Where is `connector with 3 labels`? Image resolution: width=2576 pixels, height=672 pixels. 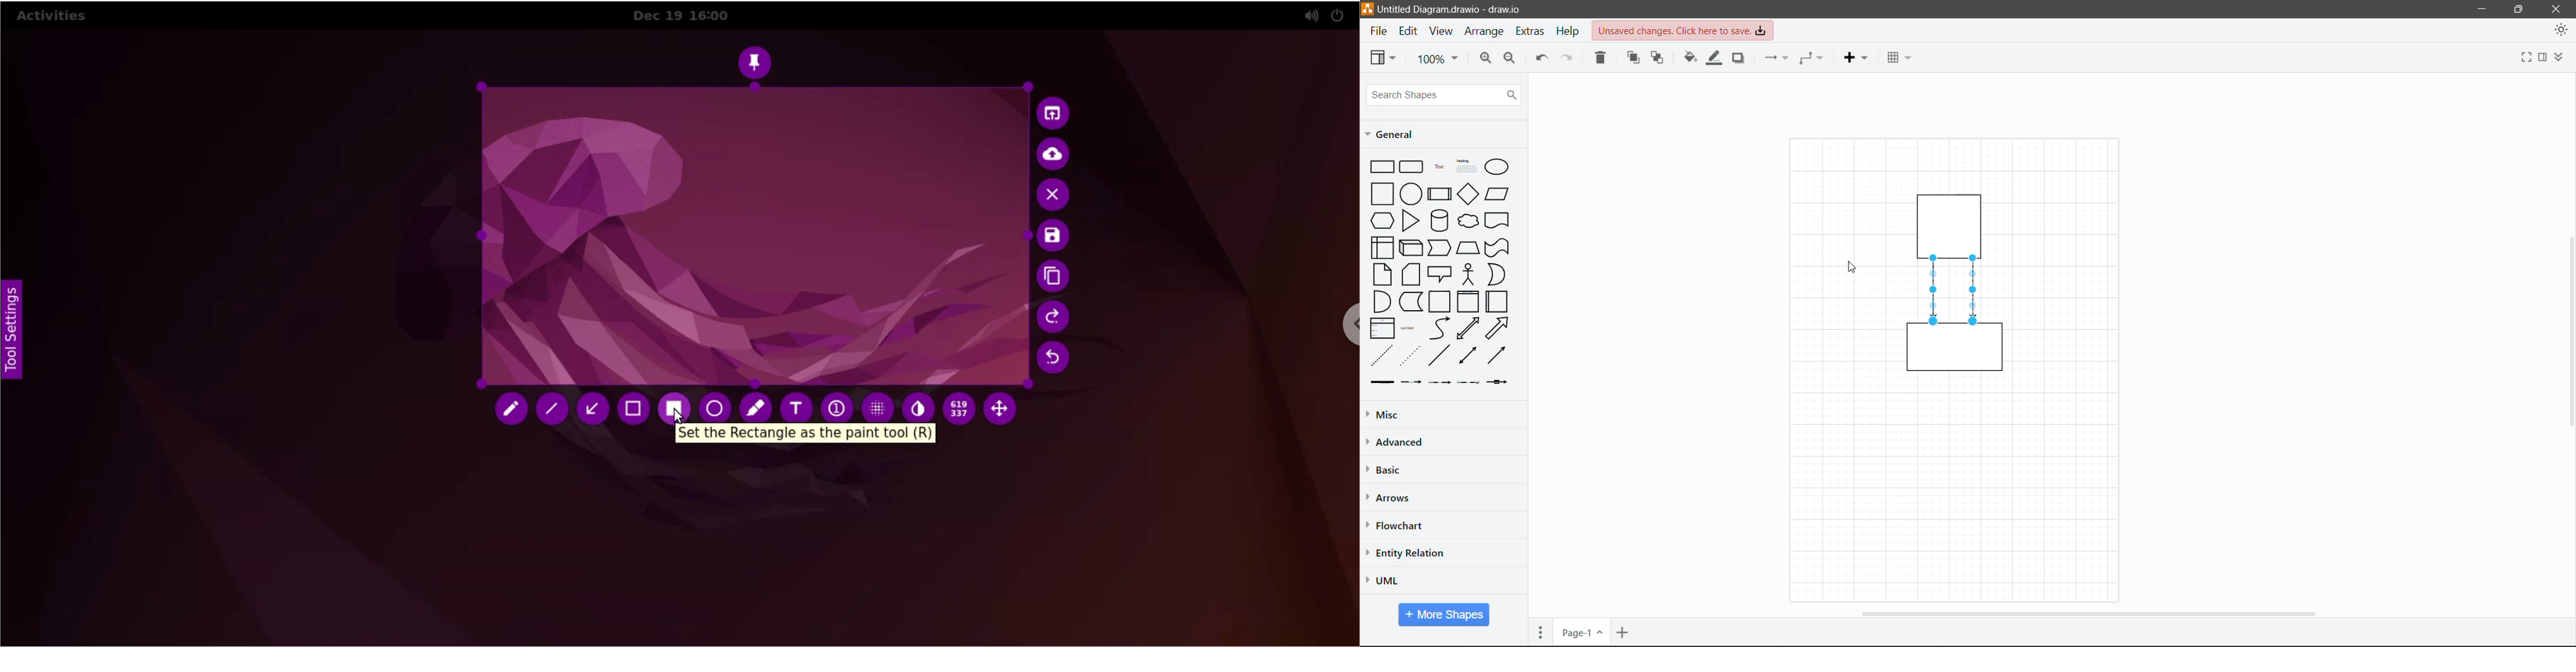
connector with 3 labels is located at coordinates (1469, 382).